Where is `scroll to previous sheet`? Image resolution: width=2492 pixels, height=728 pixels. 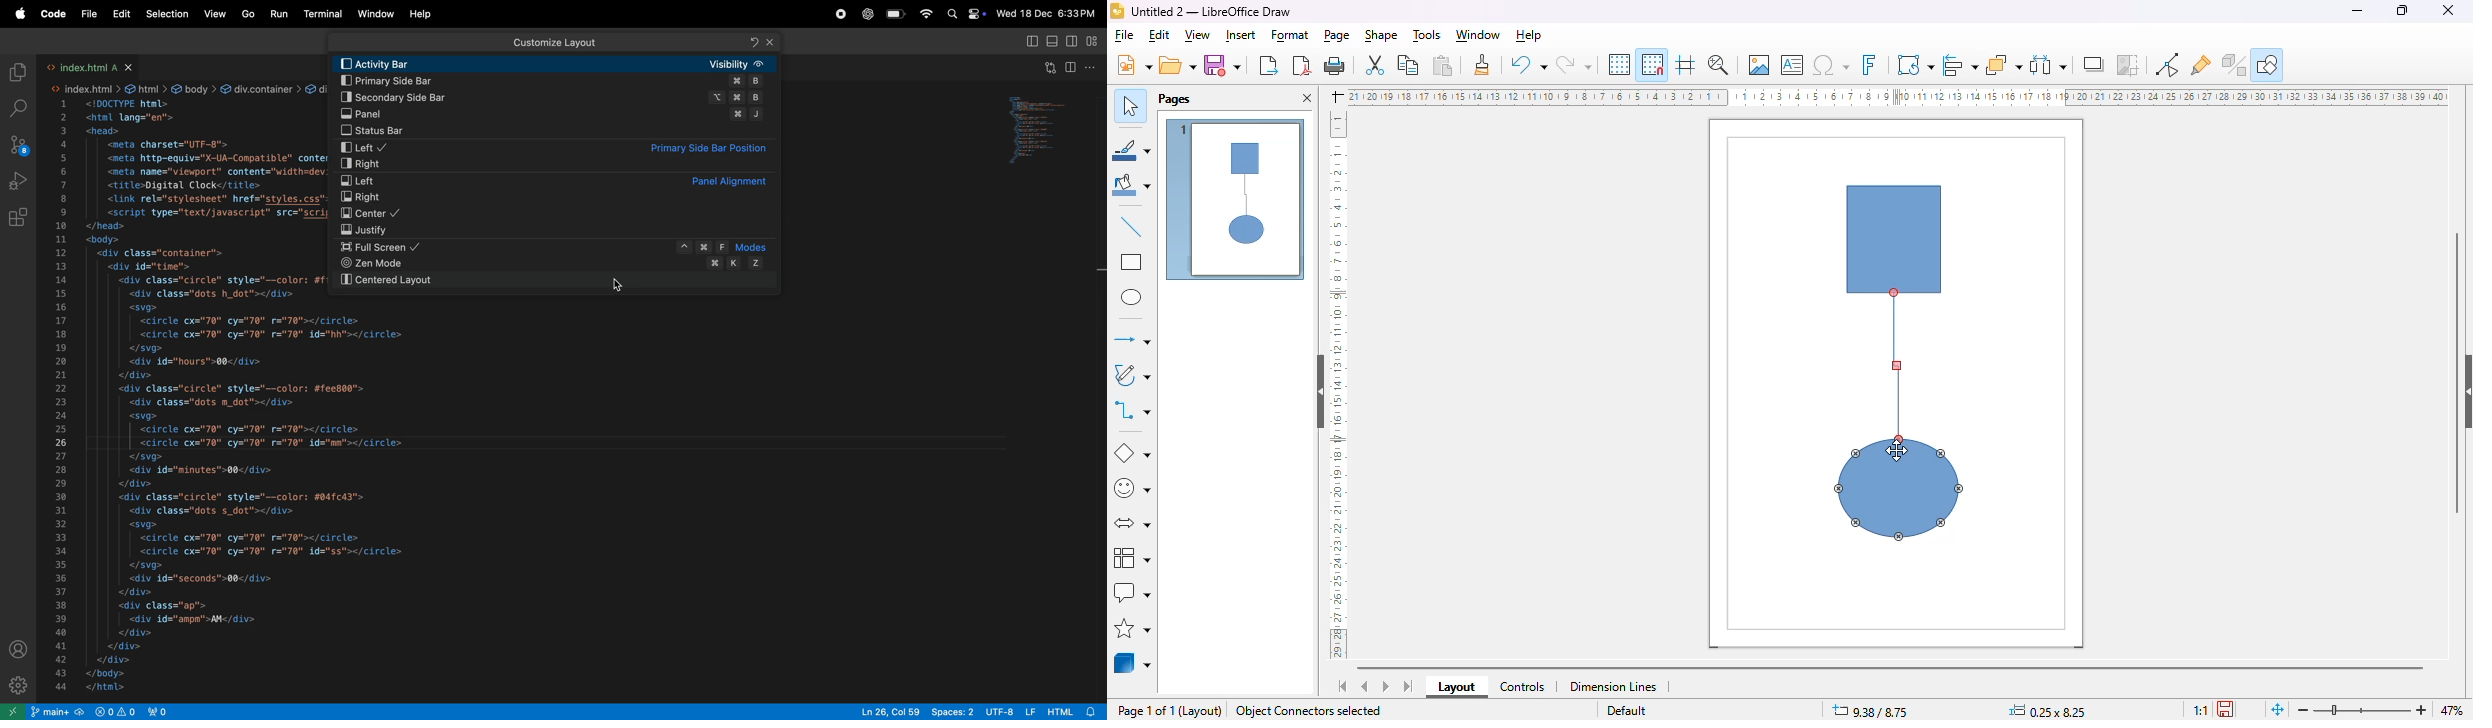 scroll to previous sheet is located at coordinates (1365, 686).